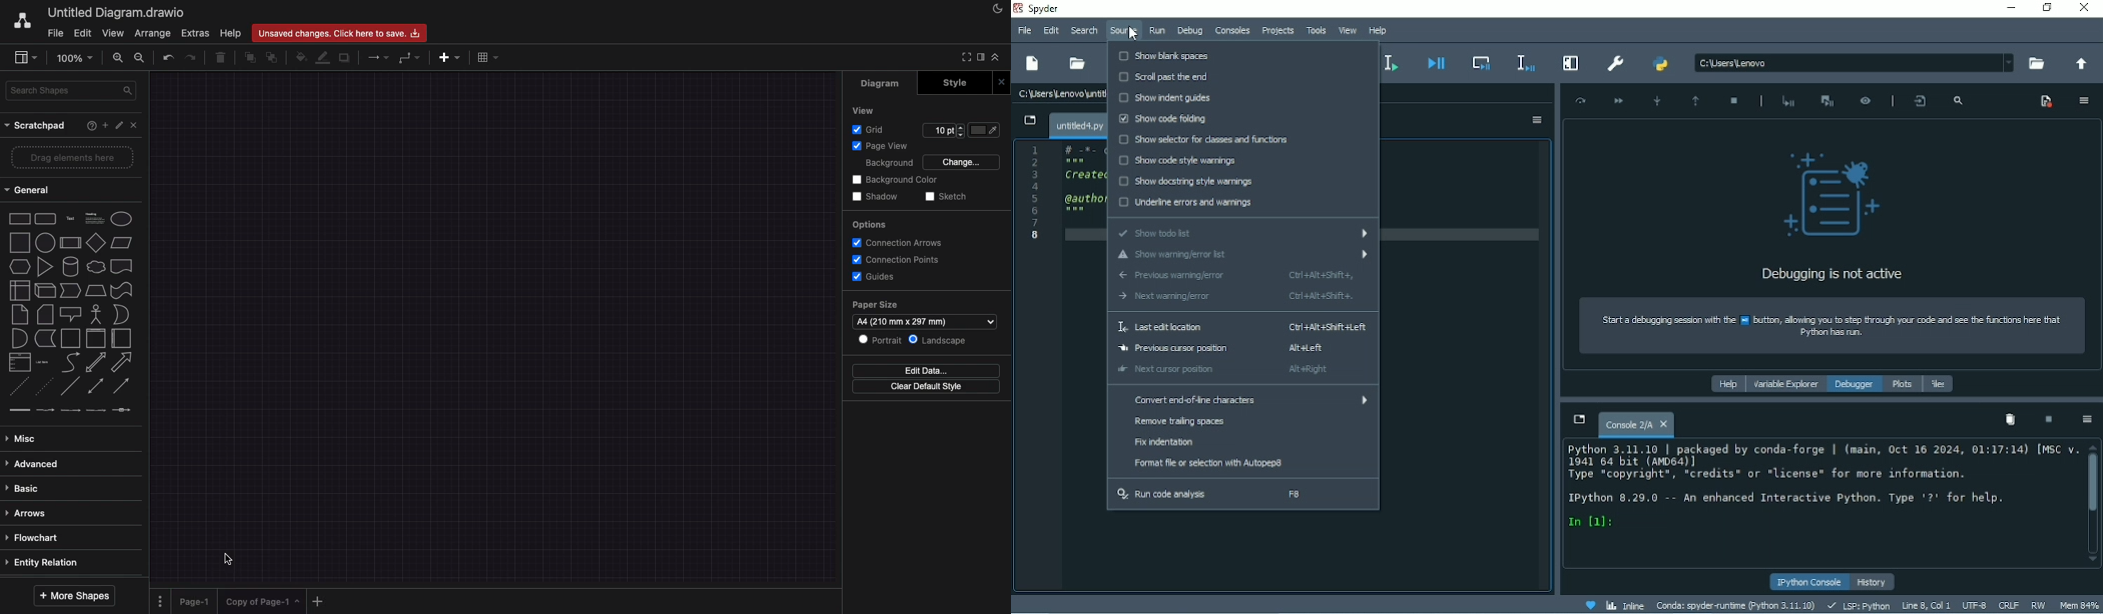 This screenshot has width=2128, height=616. I want to click on cube, so click(45, 292).